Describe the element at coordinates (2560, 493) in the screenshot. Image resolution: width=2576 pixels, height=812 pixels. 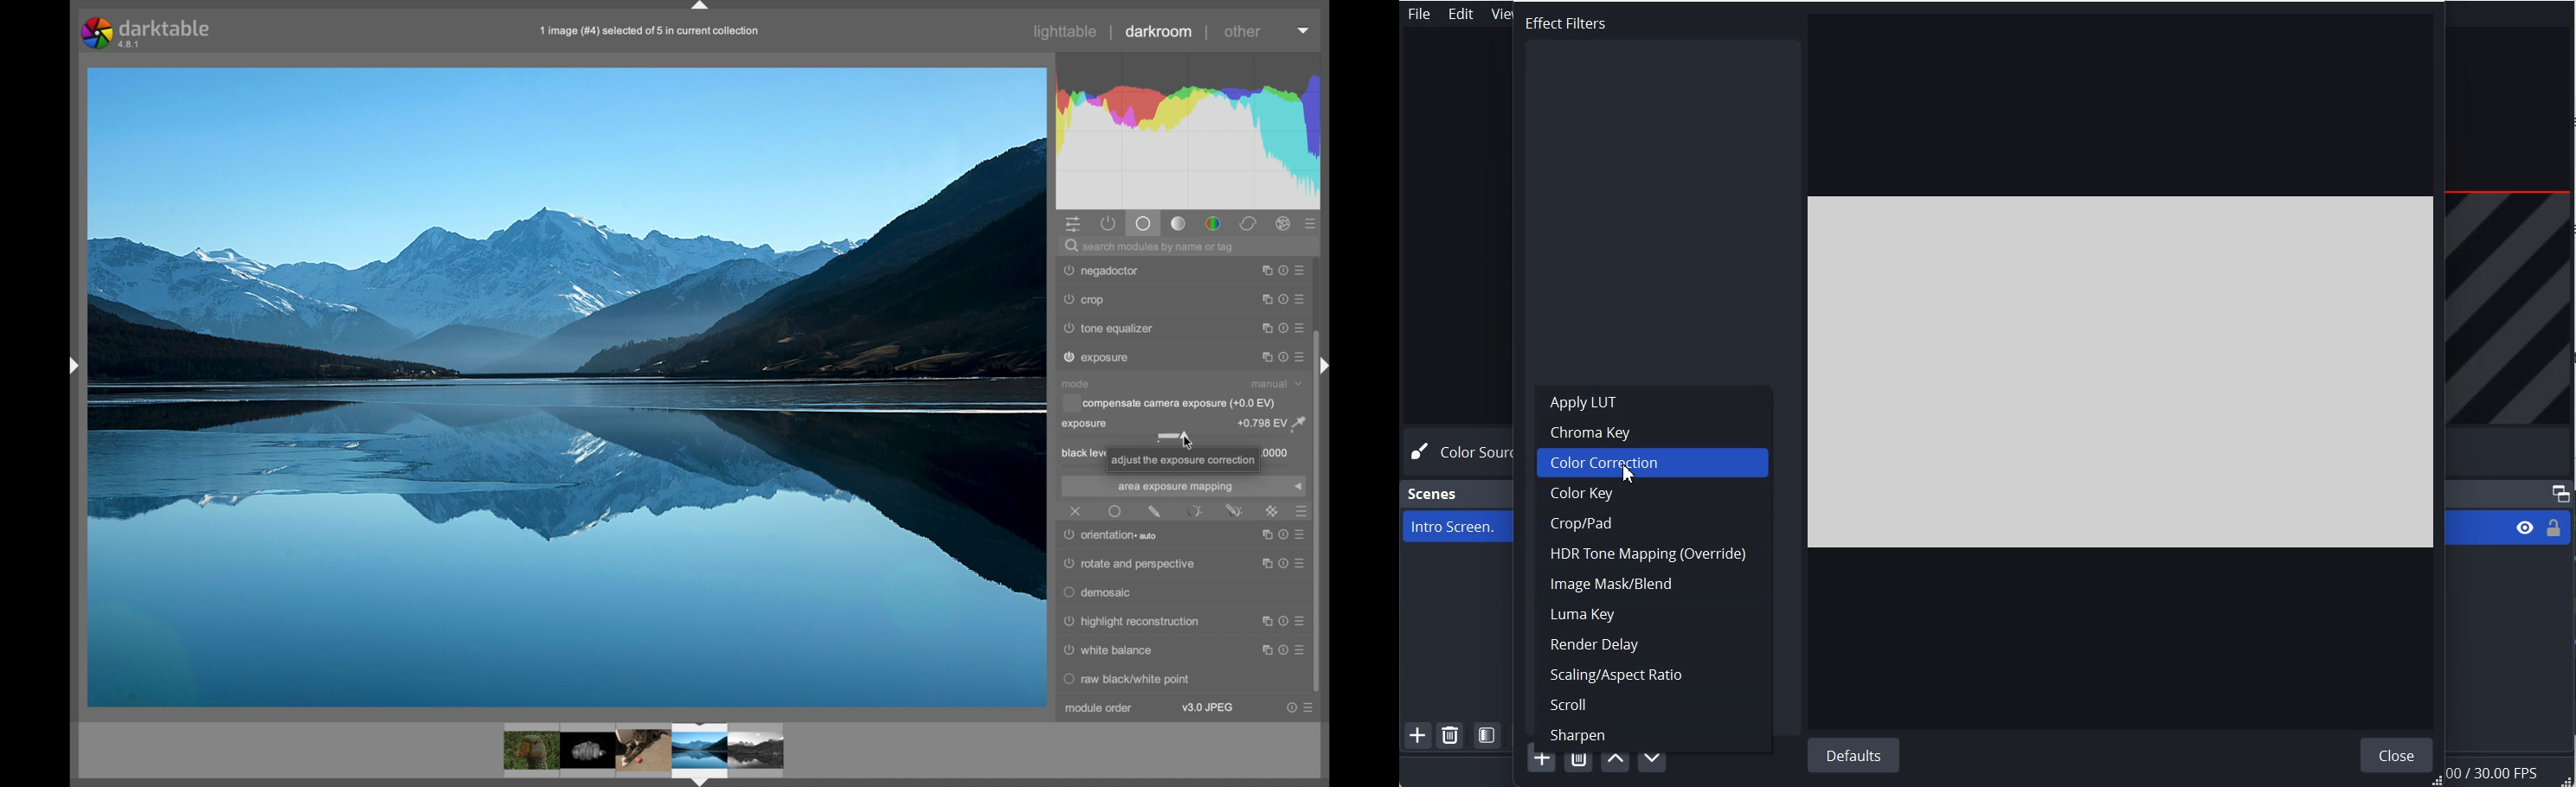
I see `Maximize` at that location.